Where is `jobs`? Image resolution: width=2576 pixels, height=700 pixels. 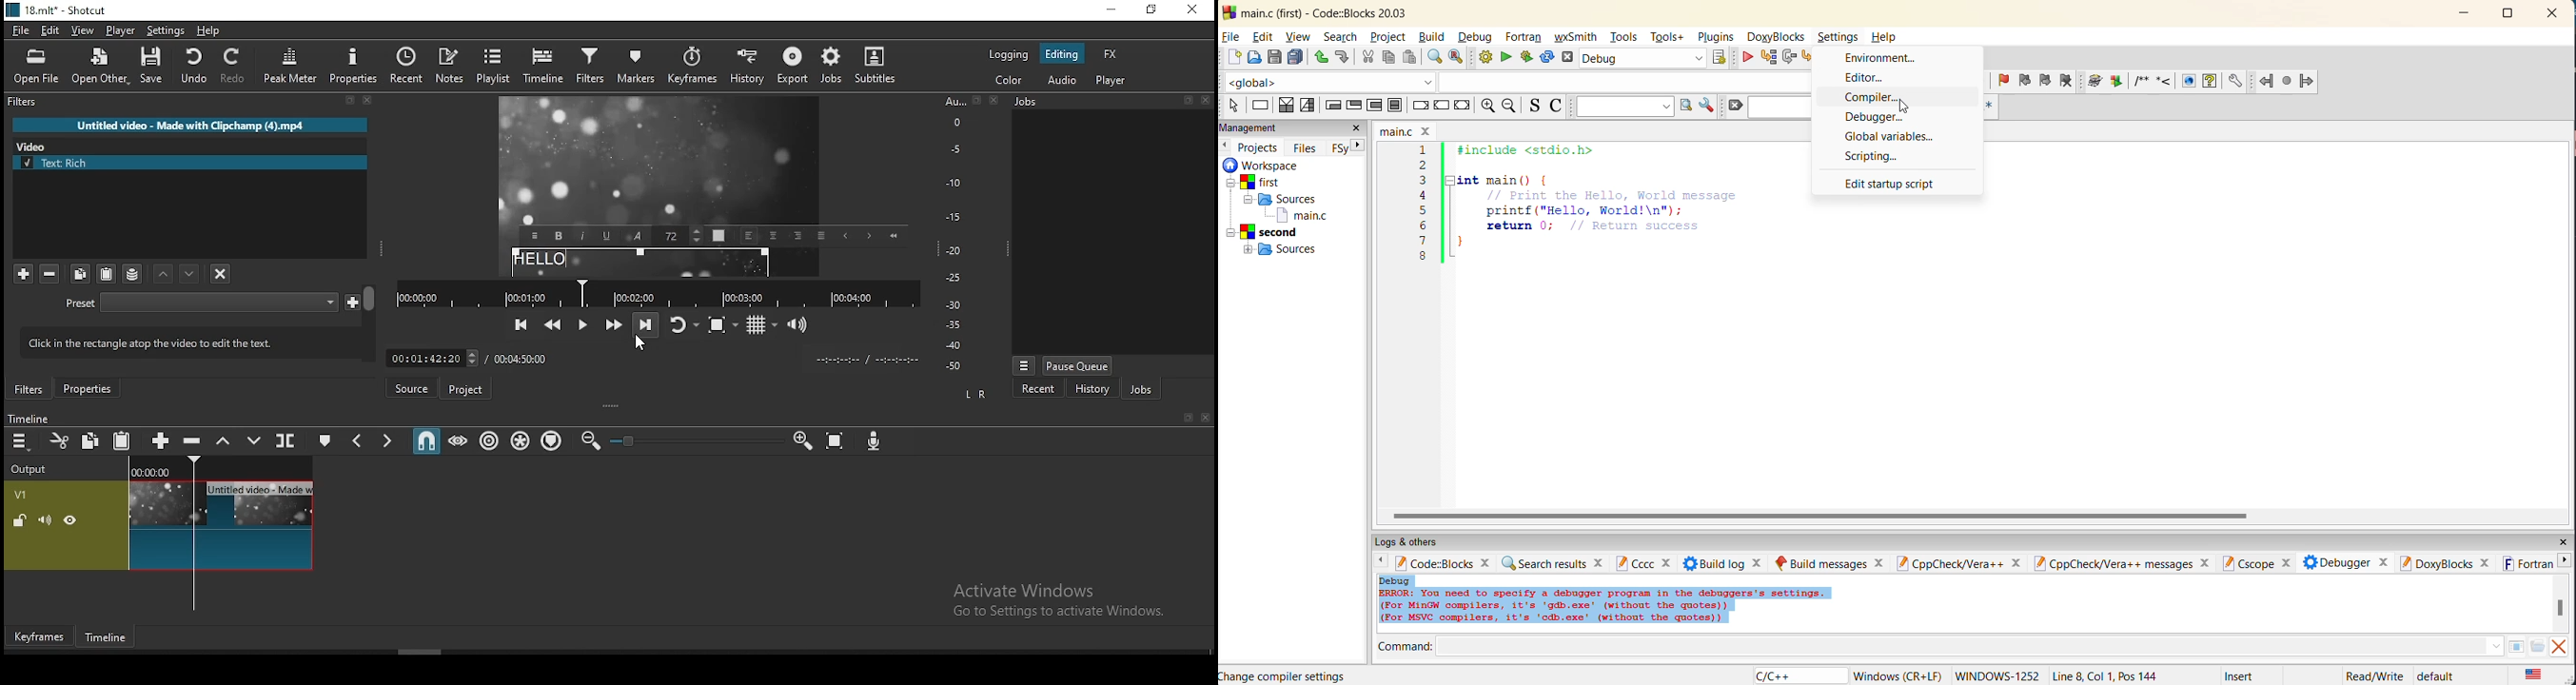
jobs is located at coordinates (1140, 388).